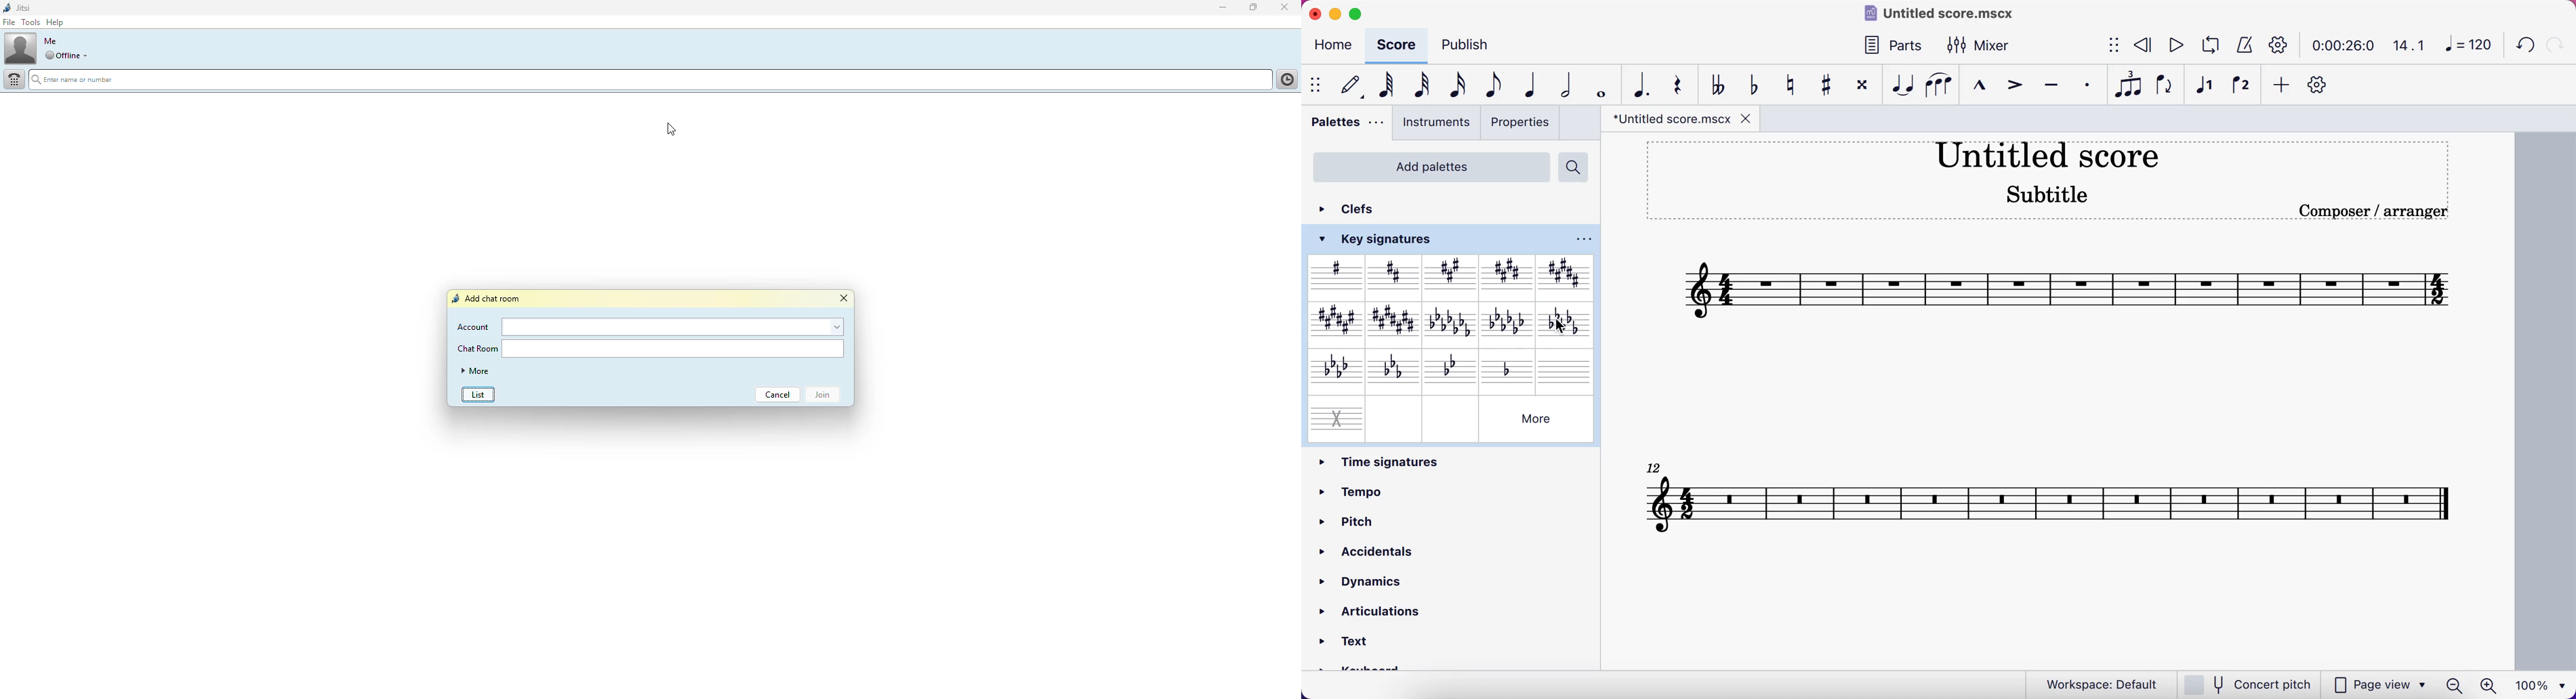 This screenshot has height=700, width=2576. I want to click on quarter note, so click(1534, 84).